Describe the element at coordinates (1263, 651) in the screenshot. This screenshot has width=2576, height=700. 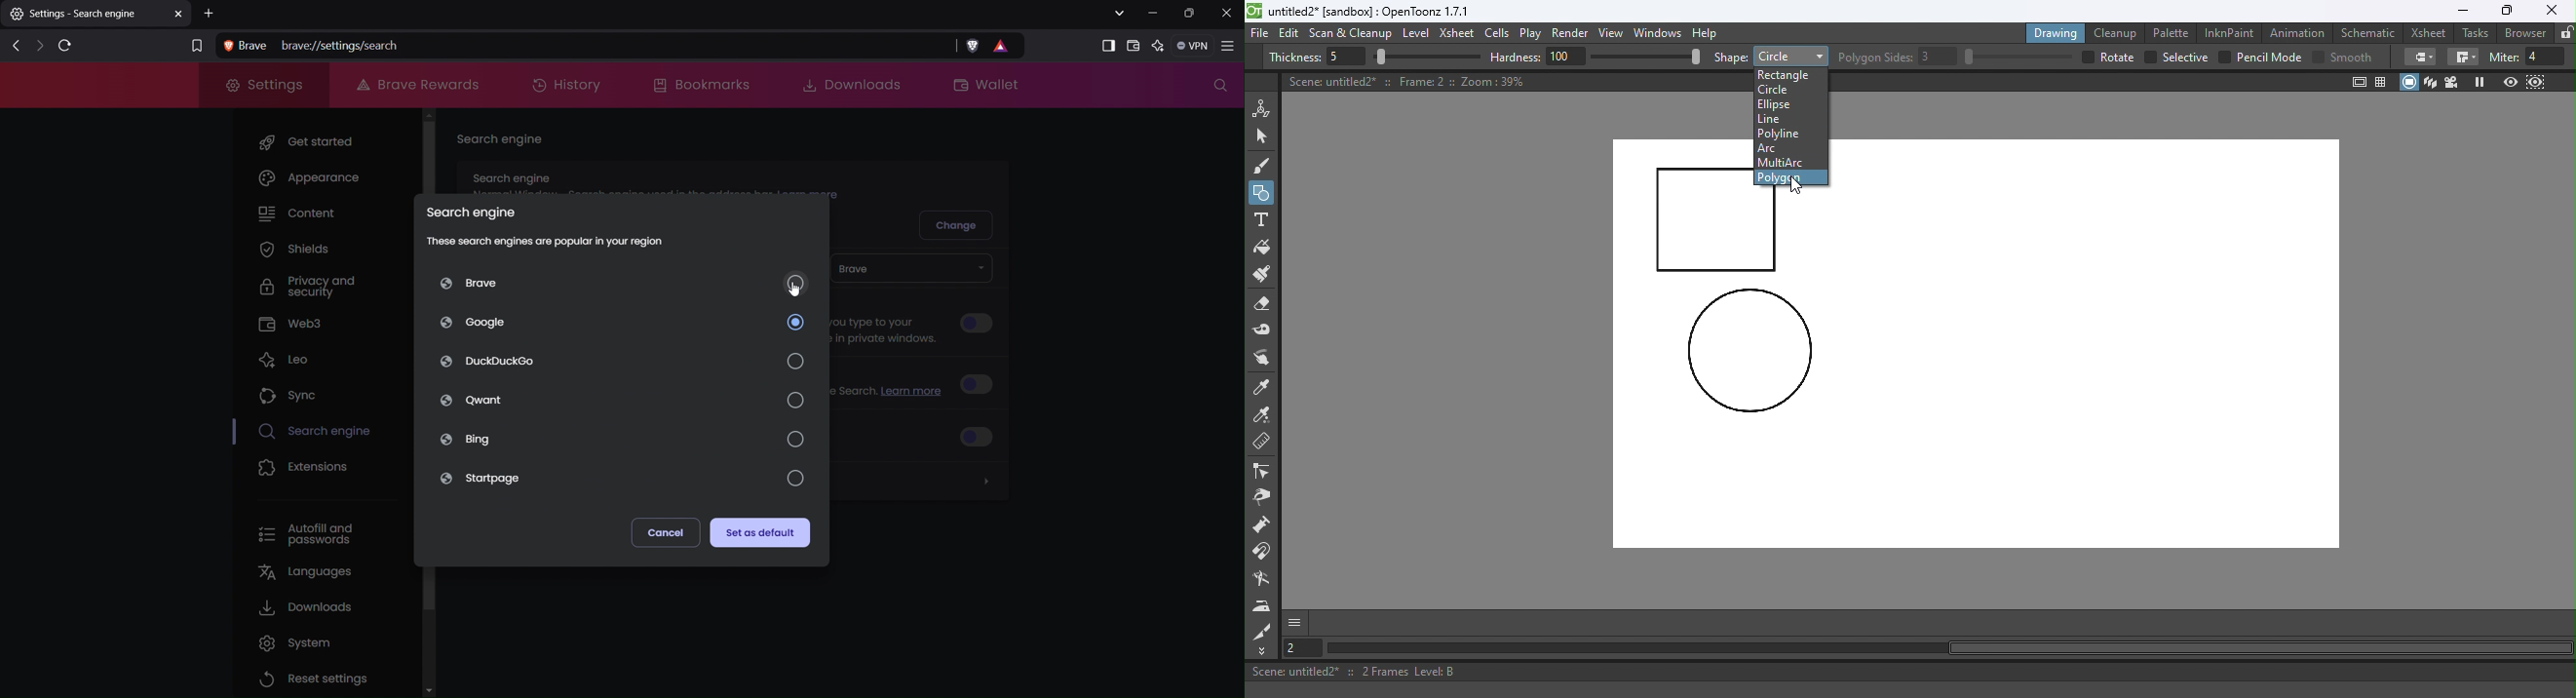
I see `More Tools` at that location.